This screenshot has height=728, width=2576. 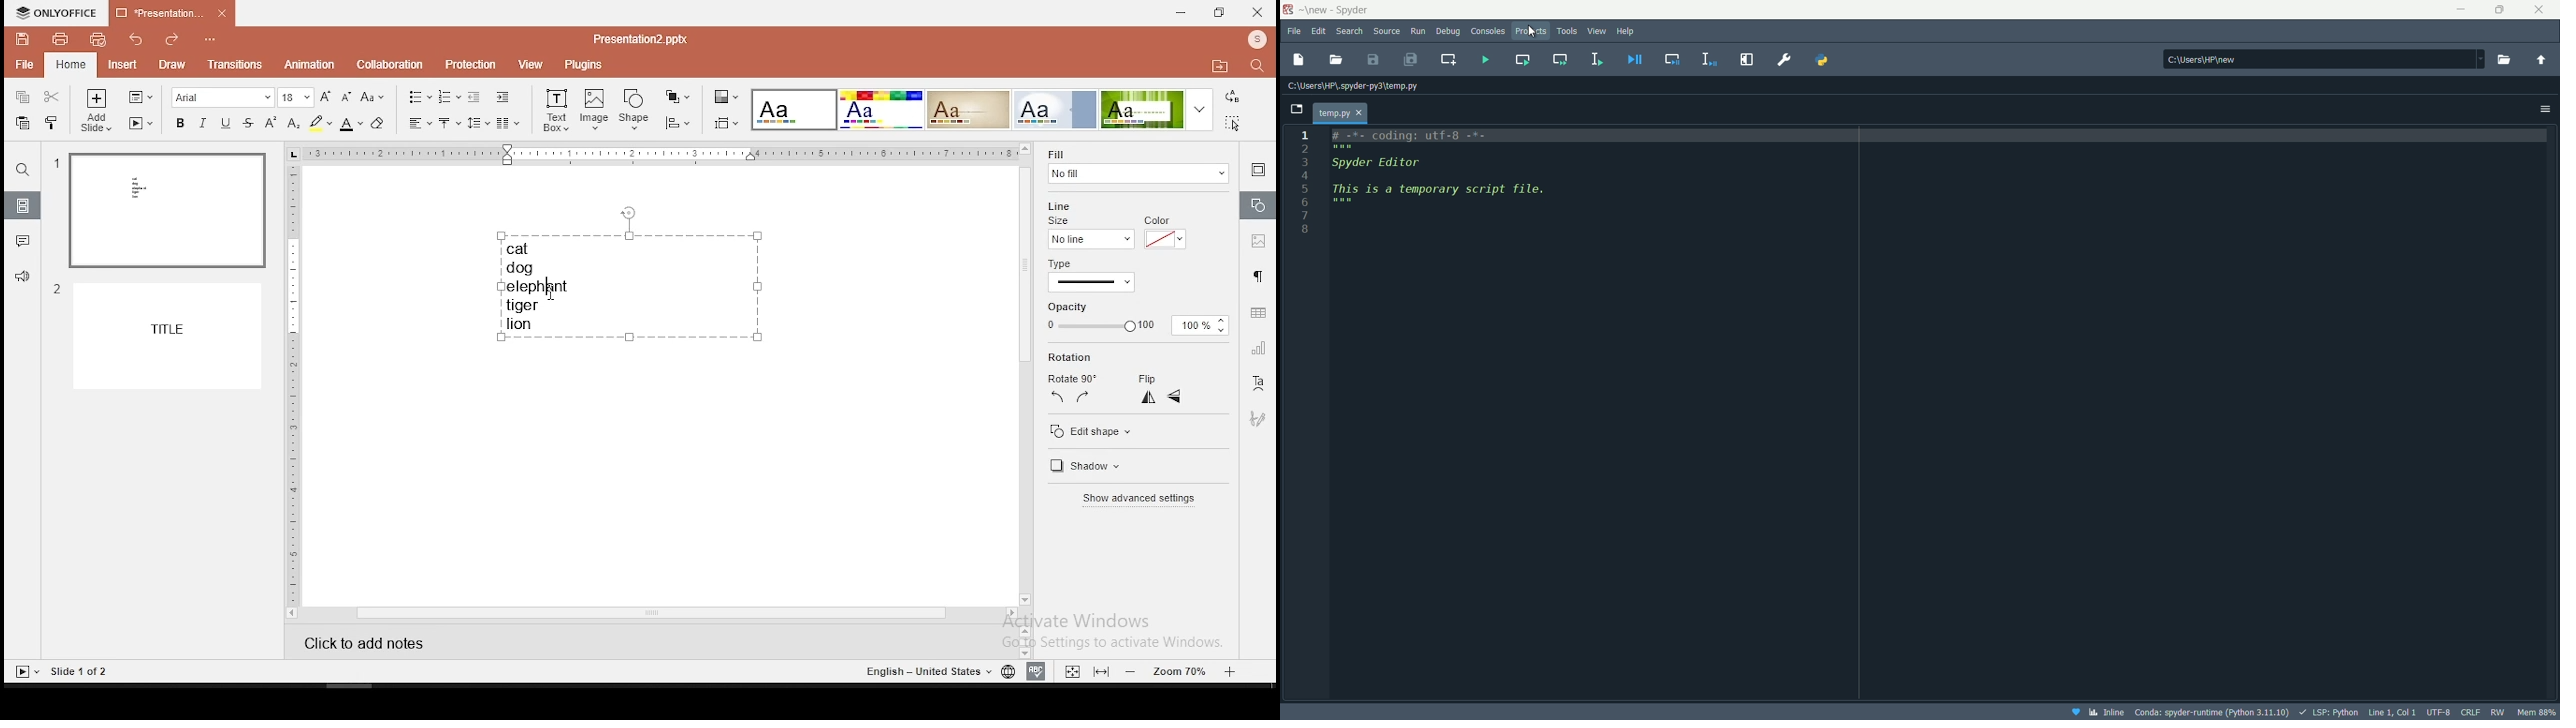 What do you see at coordinates (1627, 31) in the screenshot?
I see `Help menu` at bounding box center [1627, 31].